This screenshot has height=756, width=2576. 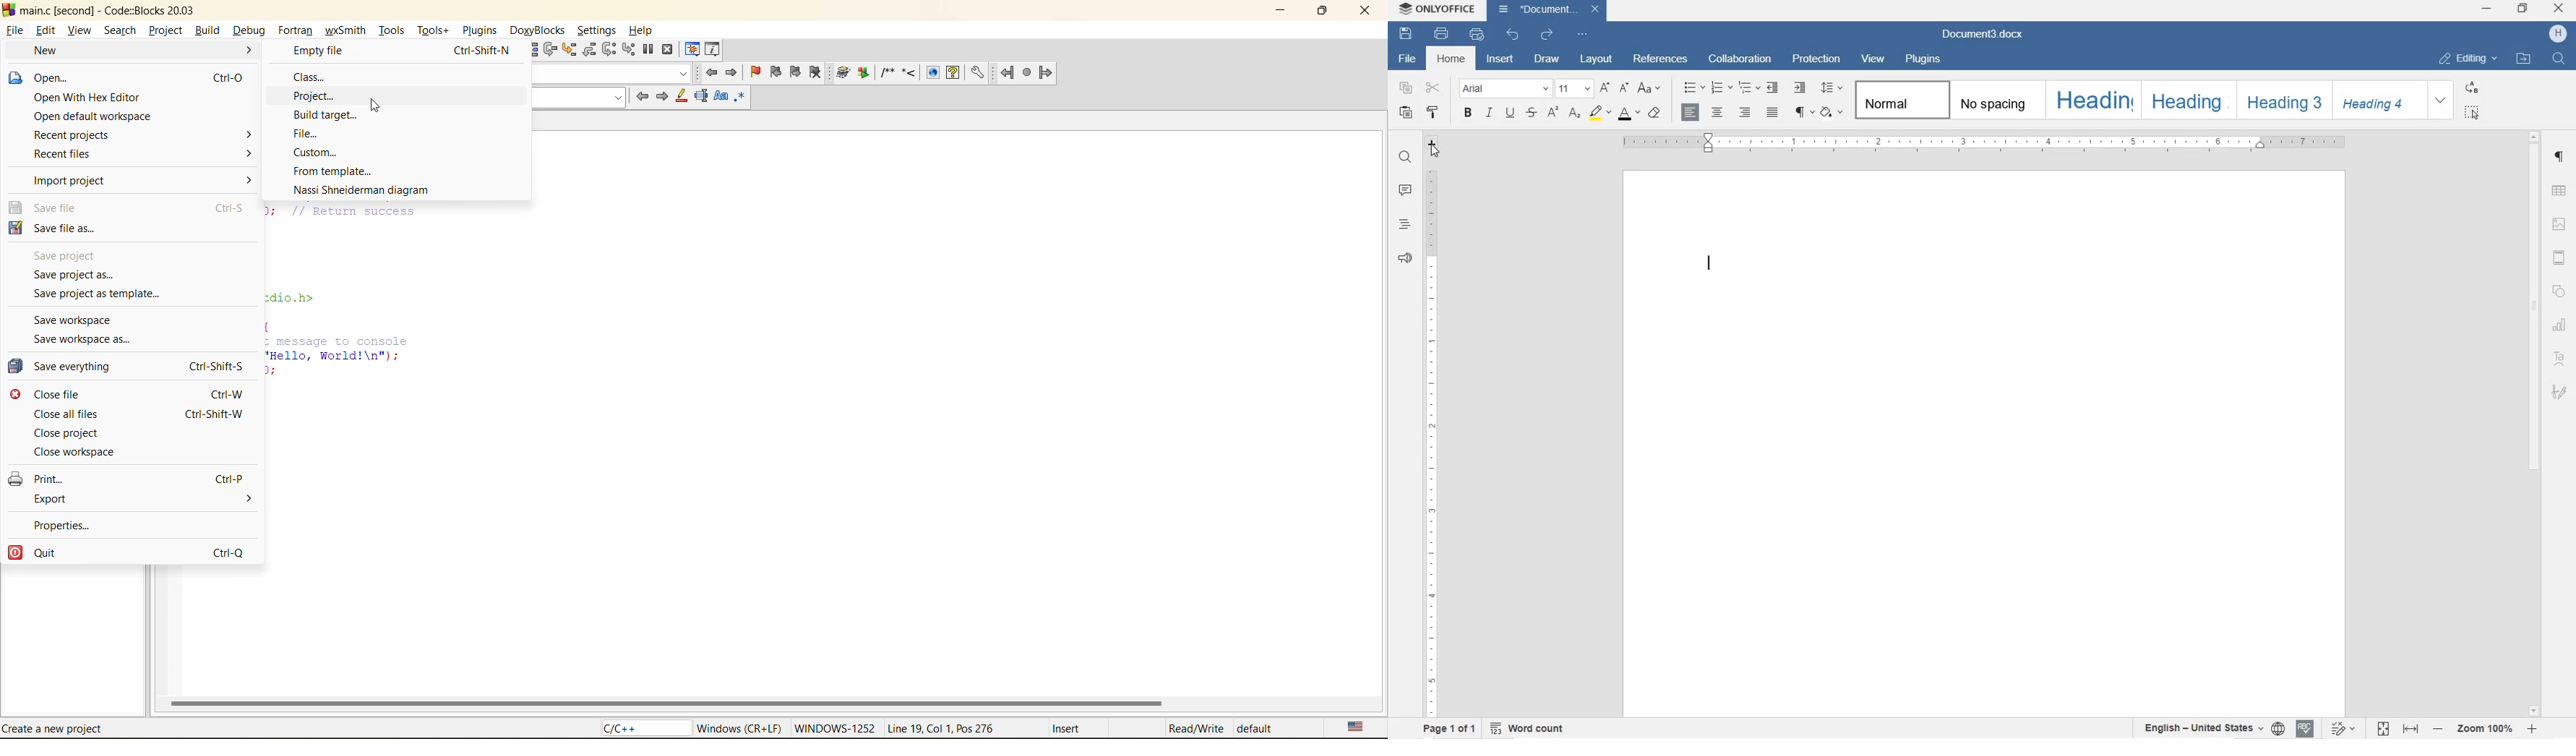 What do you see at coordinates (249, 30) in the screenshot?
I see `debug` at bounding box center [249, 30].